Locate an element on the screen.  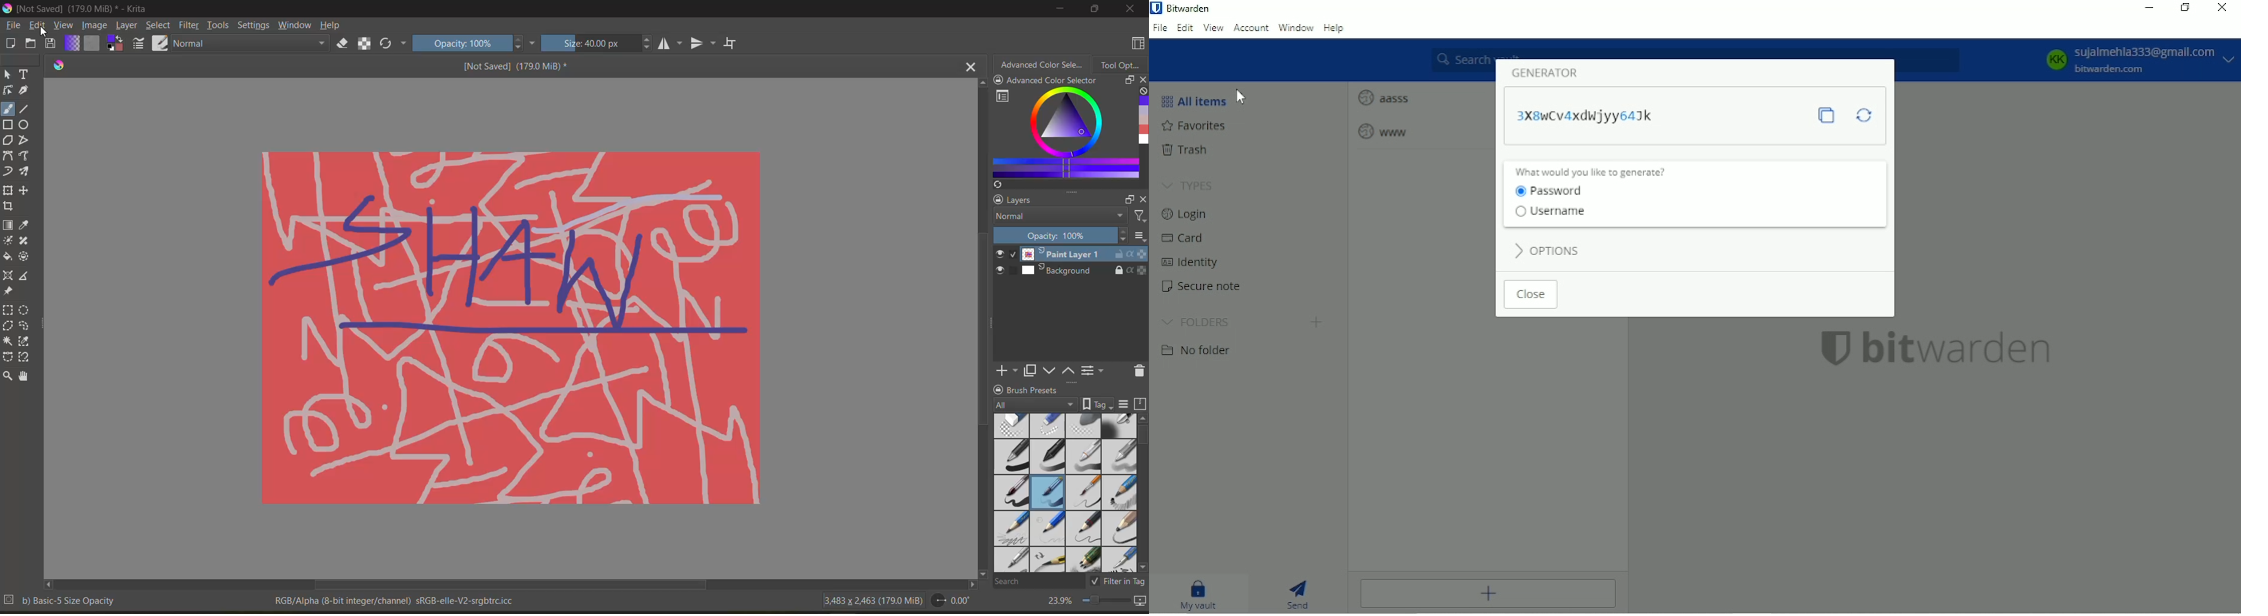
display settings is located at coordinates (1126, 406).